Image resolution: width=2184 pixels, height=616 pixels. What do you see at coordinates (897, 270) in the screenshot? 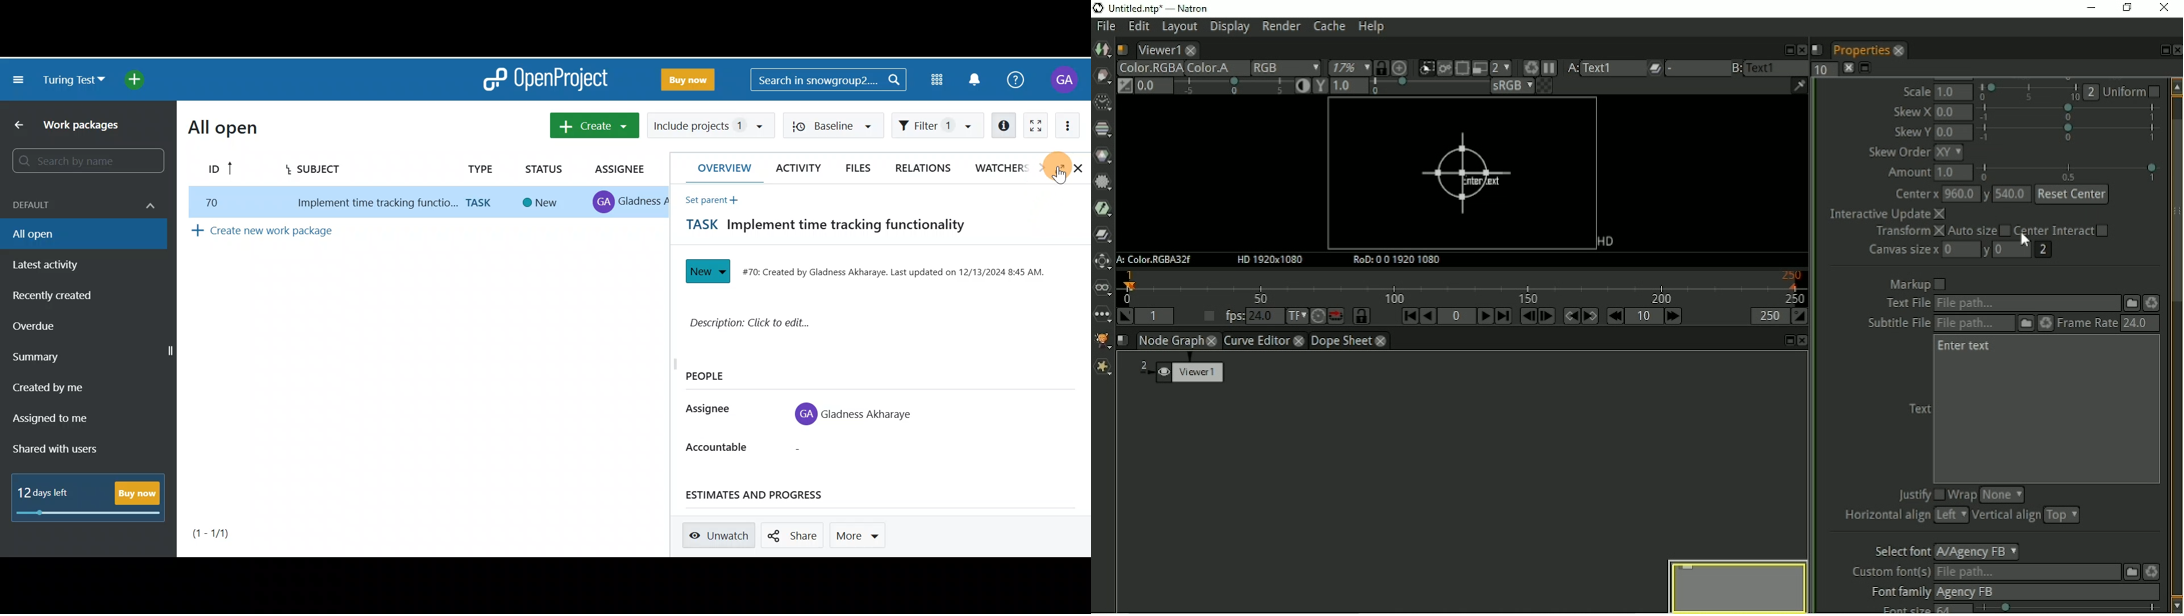
I see `#70: Created by Gladness Akharaye. Last updated on 12/13/2024 8:45 AM.` at bounding box center [897, 270].